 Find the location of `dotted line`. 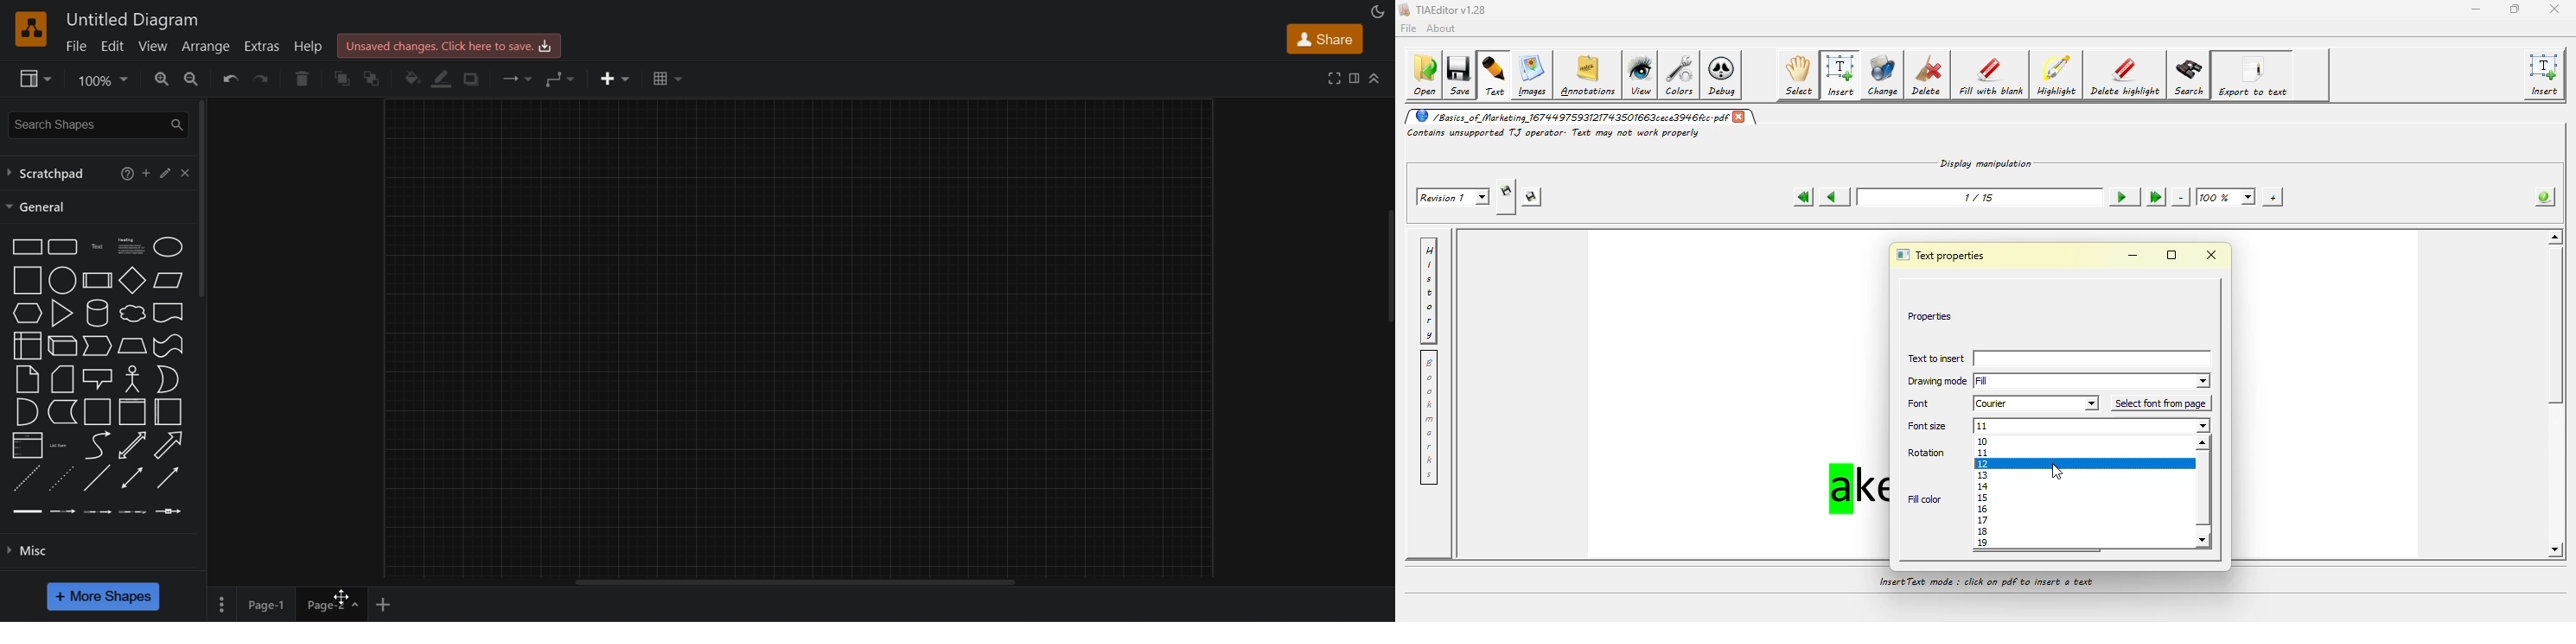

dotted line is located at coordinates (59, 479).